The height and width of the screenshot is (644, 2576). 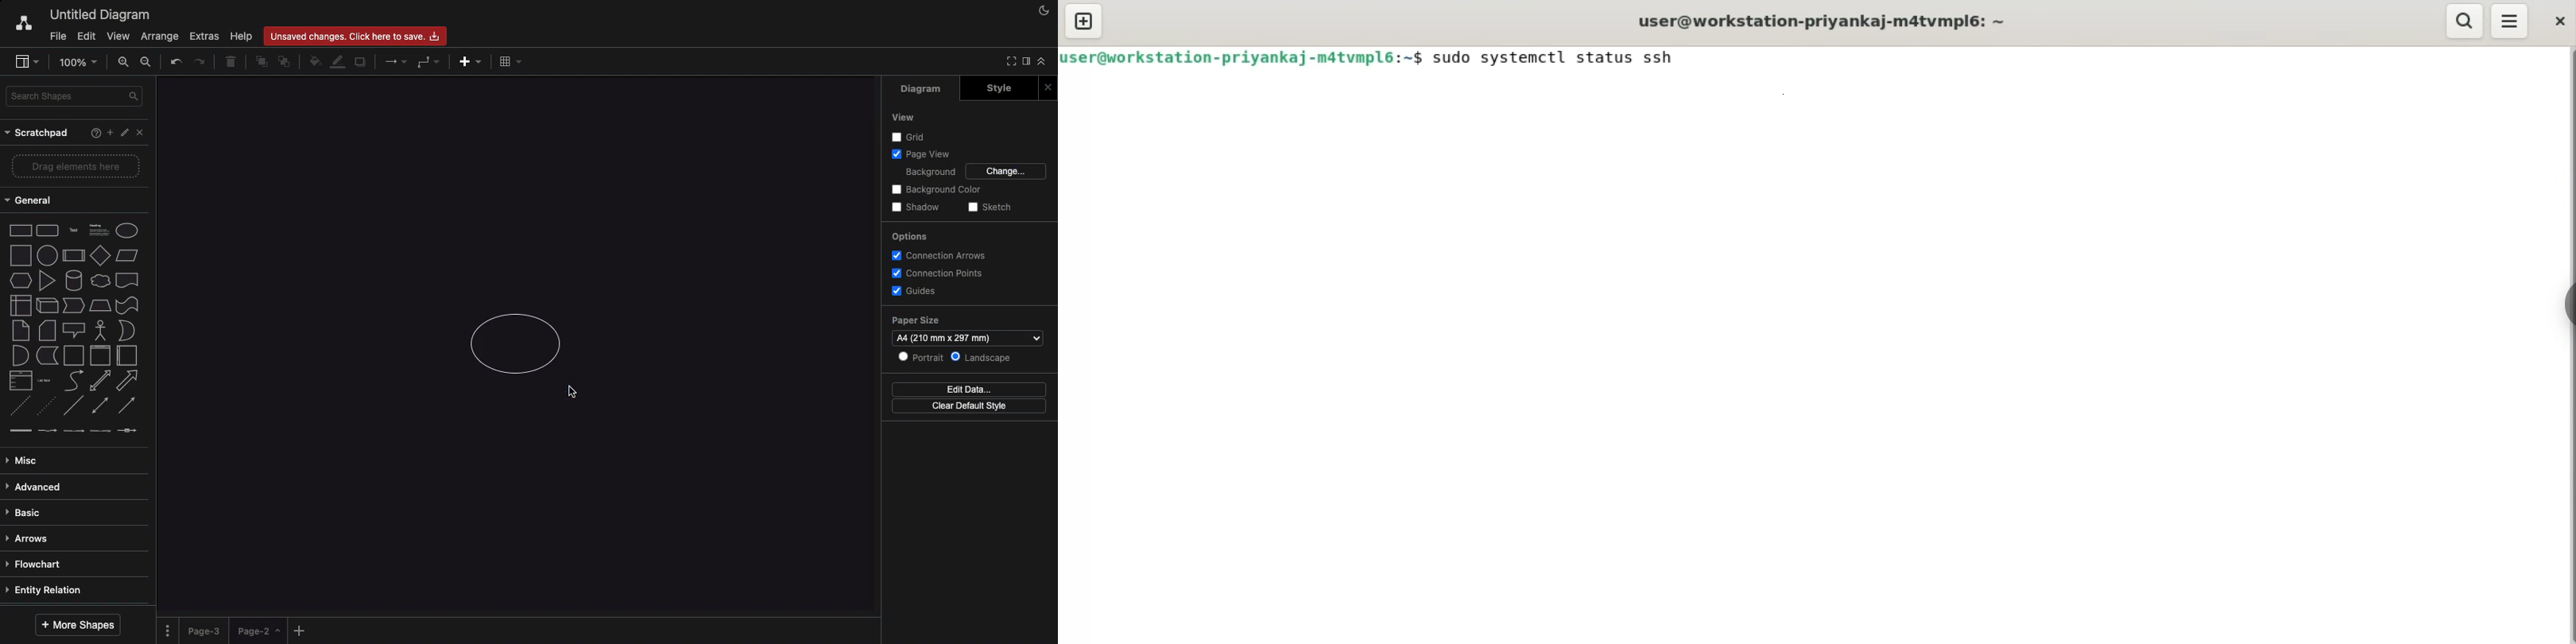 I want to click on link, so click(x=20, y=430).